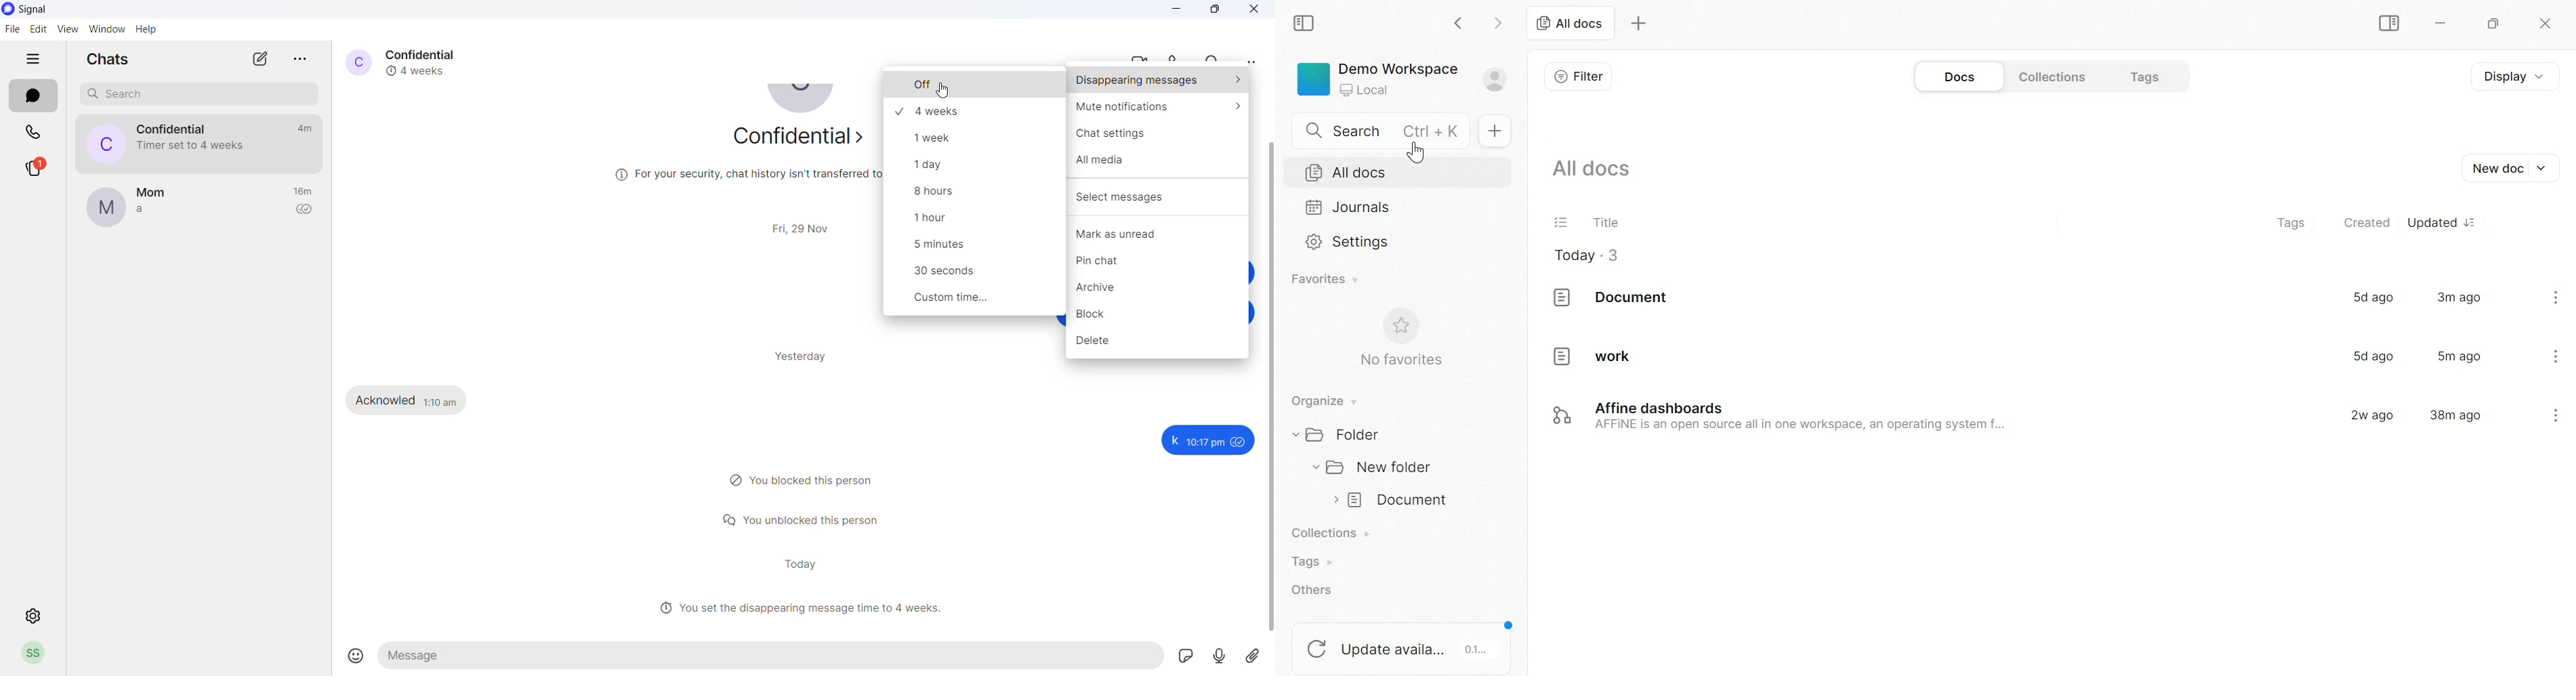 The width and height of the screenshot is (2576, 700). What do you see at coordinates (1775, 415) in the screenshot?
I see `Fay Affine dashboards
AFFINE is an open source all in one workspace, an operating system f...` at bounding box center [1775, 415].